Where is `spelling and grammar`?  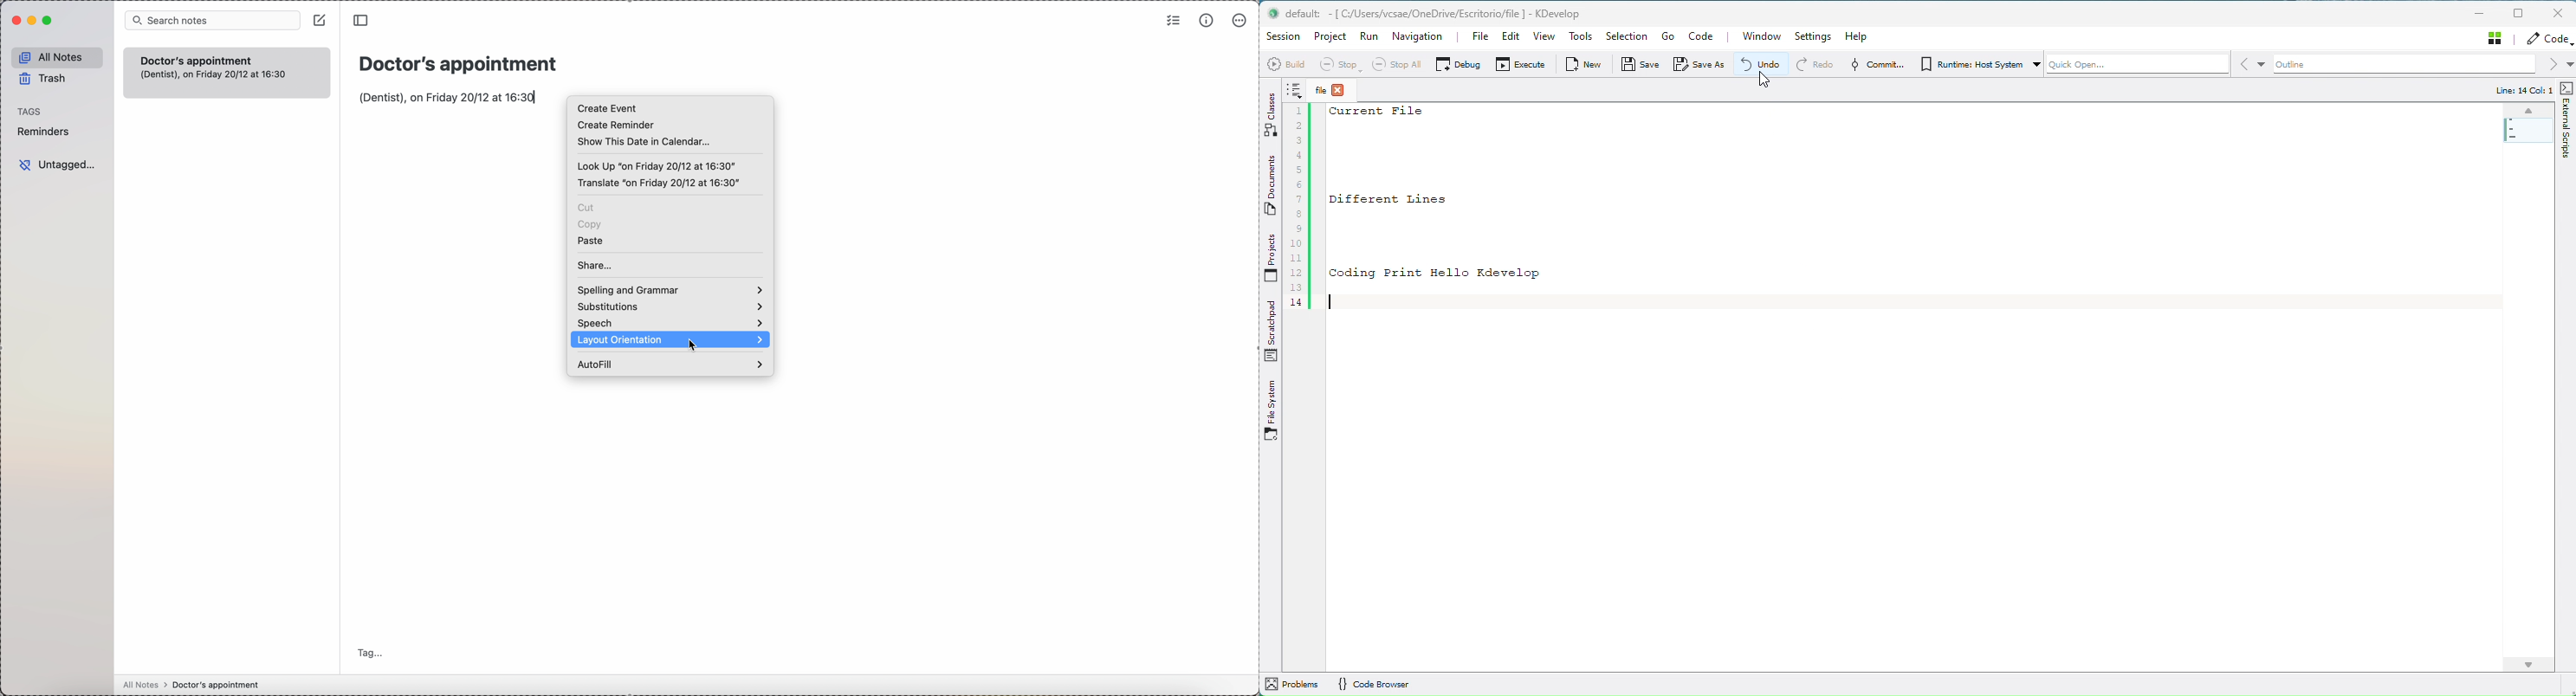
spelling and grammar is located at coordinates (669, 290).